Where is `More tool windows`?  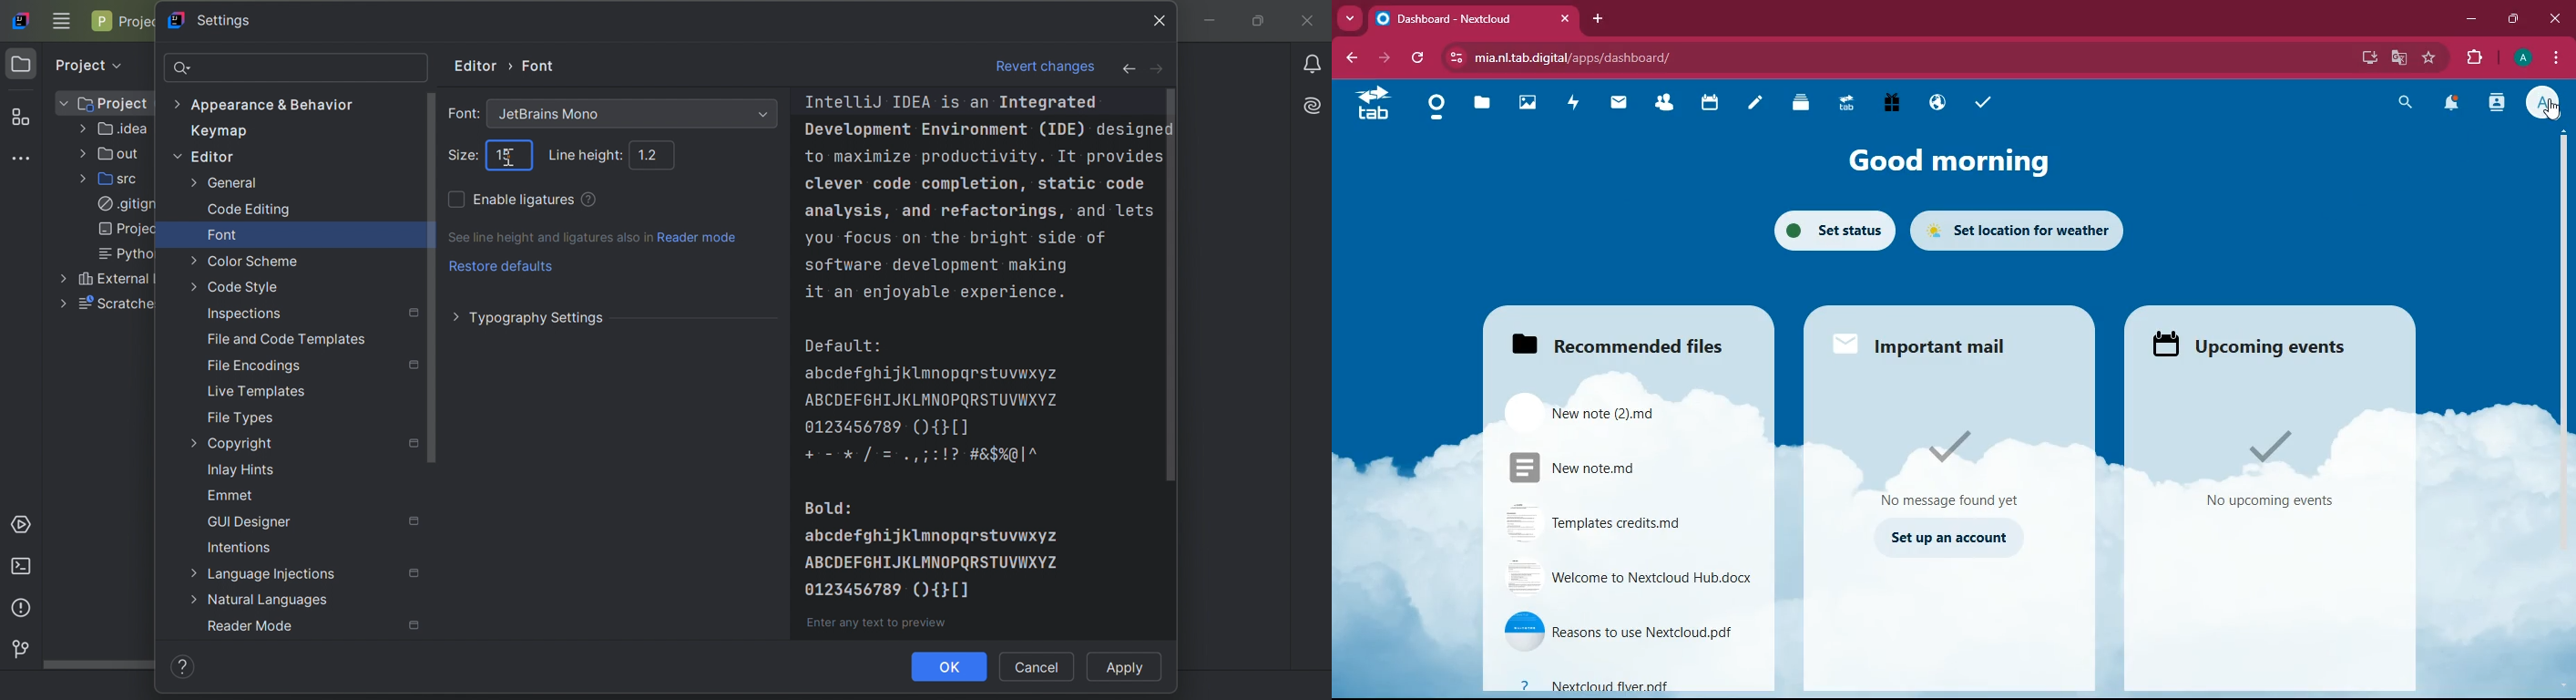
More tool windows is located at coordinates (25, 158).